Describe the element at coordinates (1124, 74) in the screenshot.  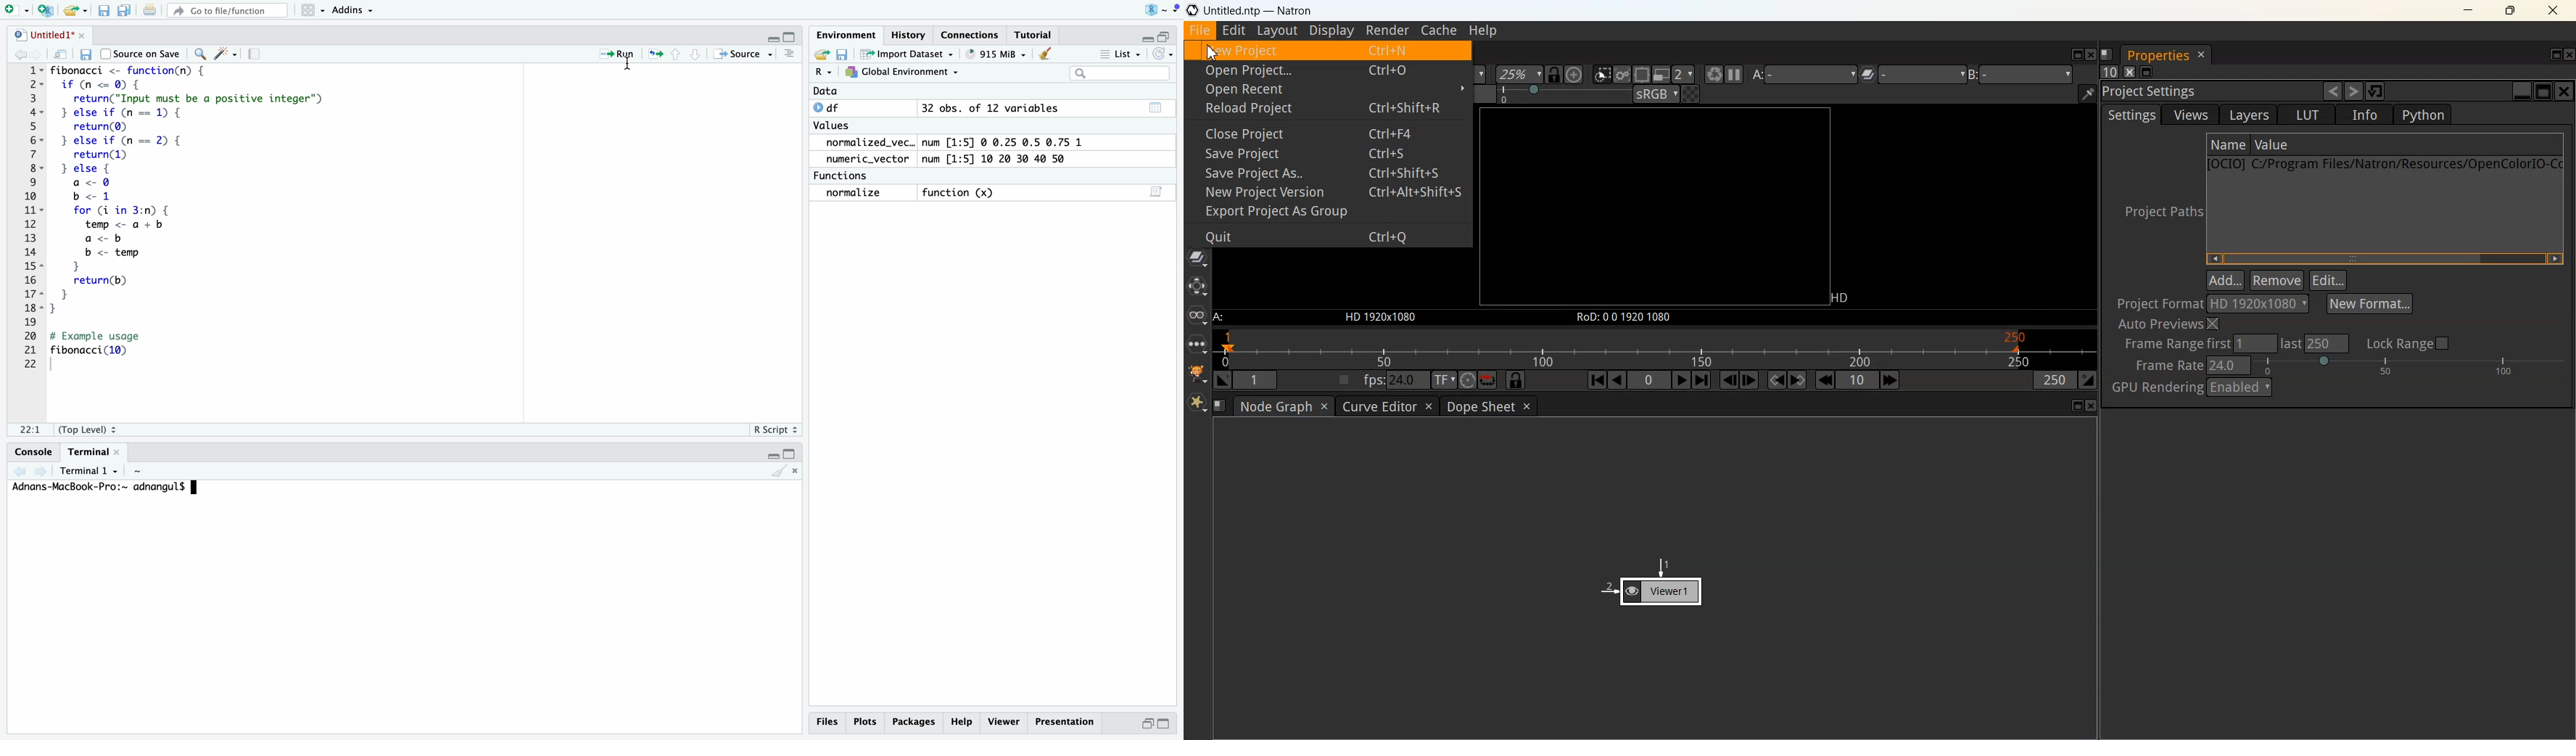
I see `search field` at that location.